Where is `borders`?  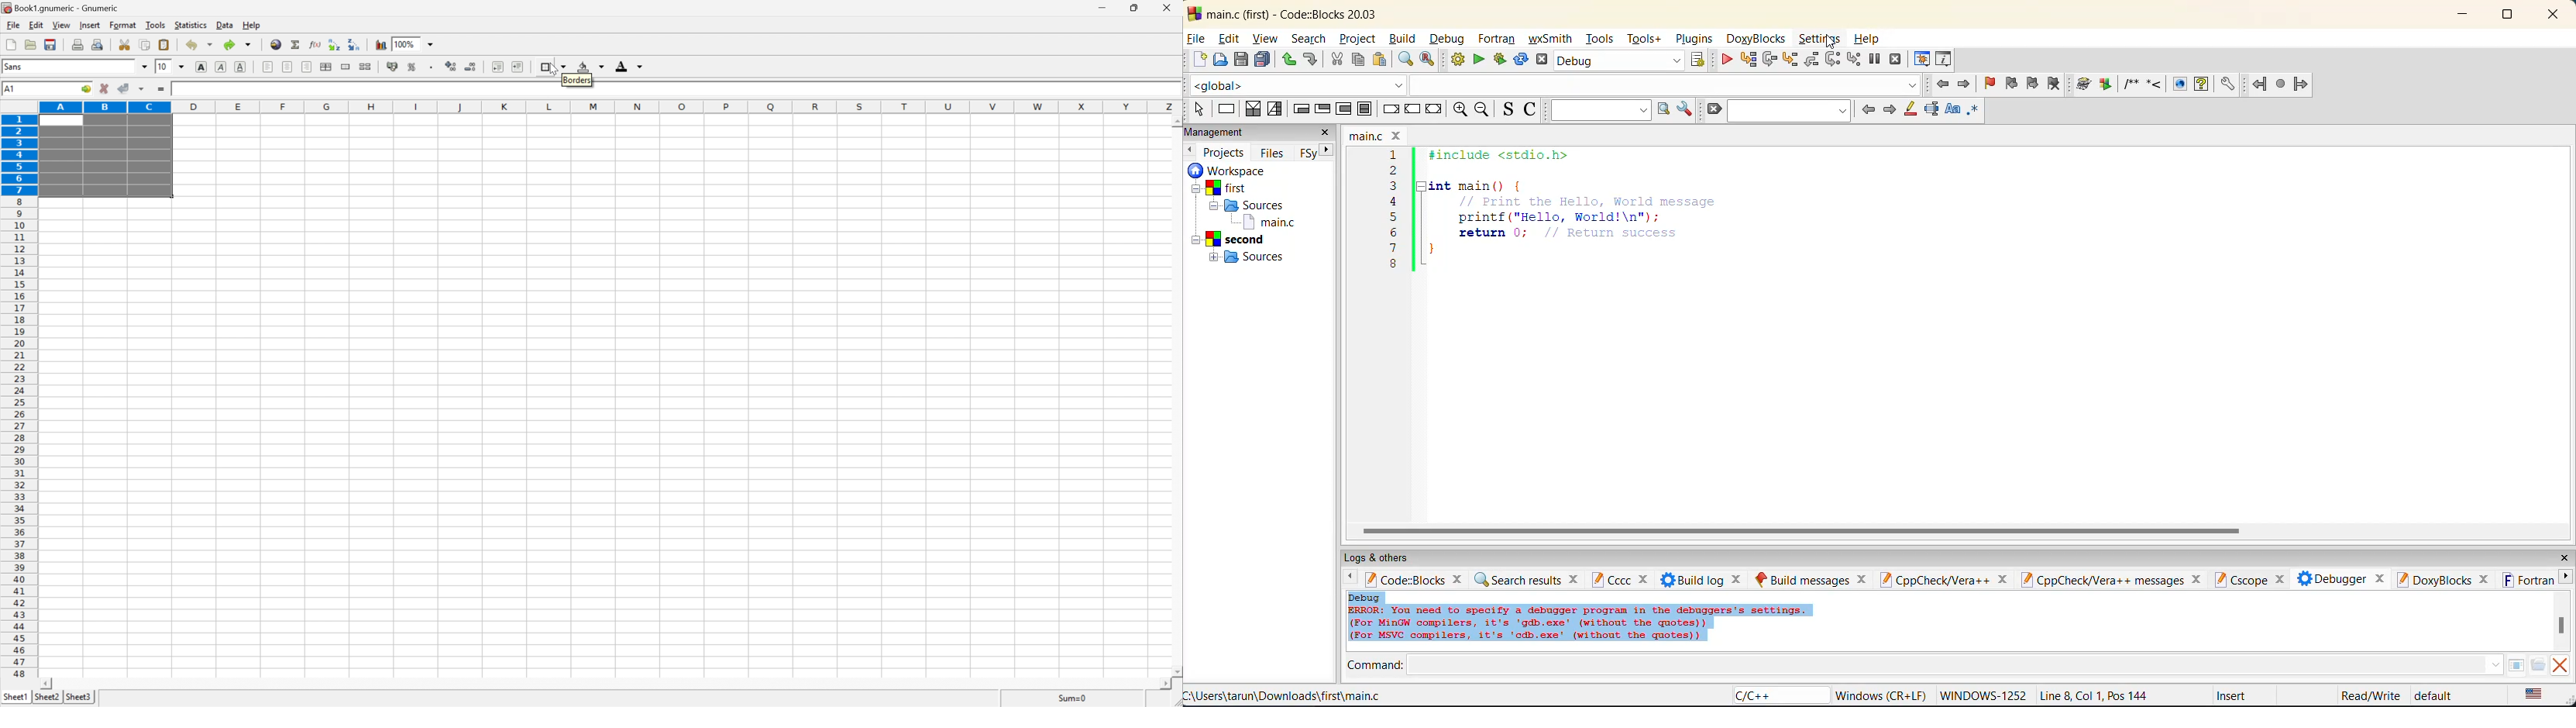
borders is located at coordinates (552, 66).